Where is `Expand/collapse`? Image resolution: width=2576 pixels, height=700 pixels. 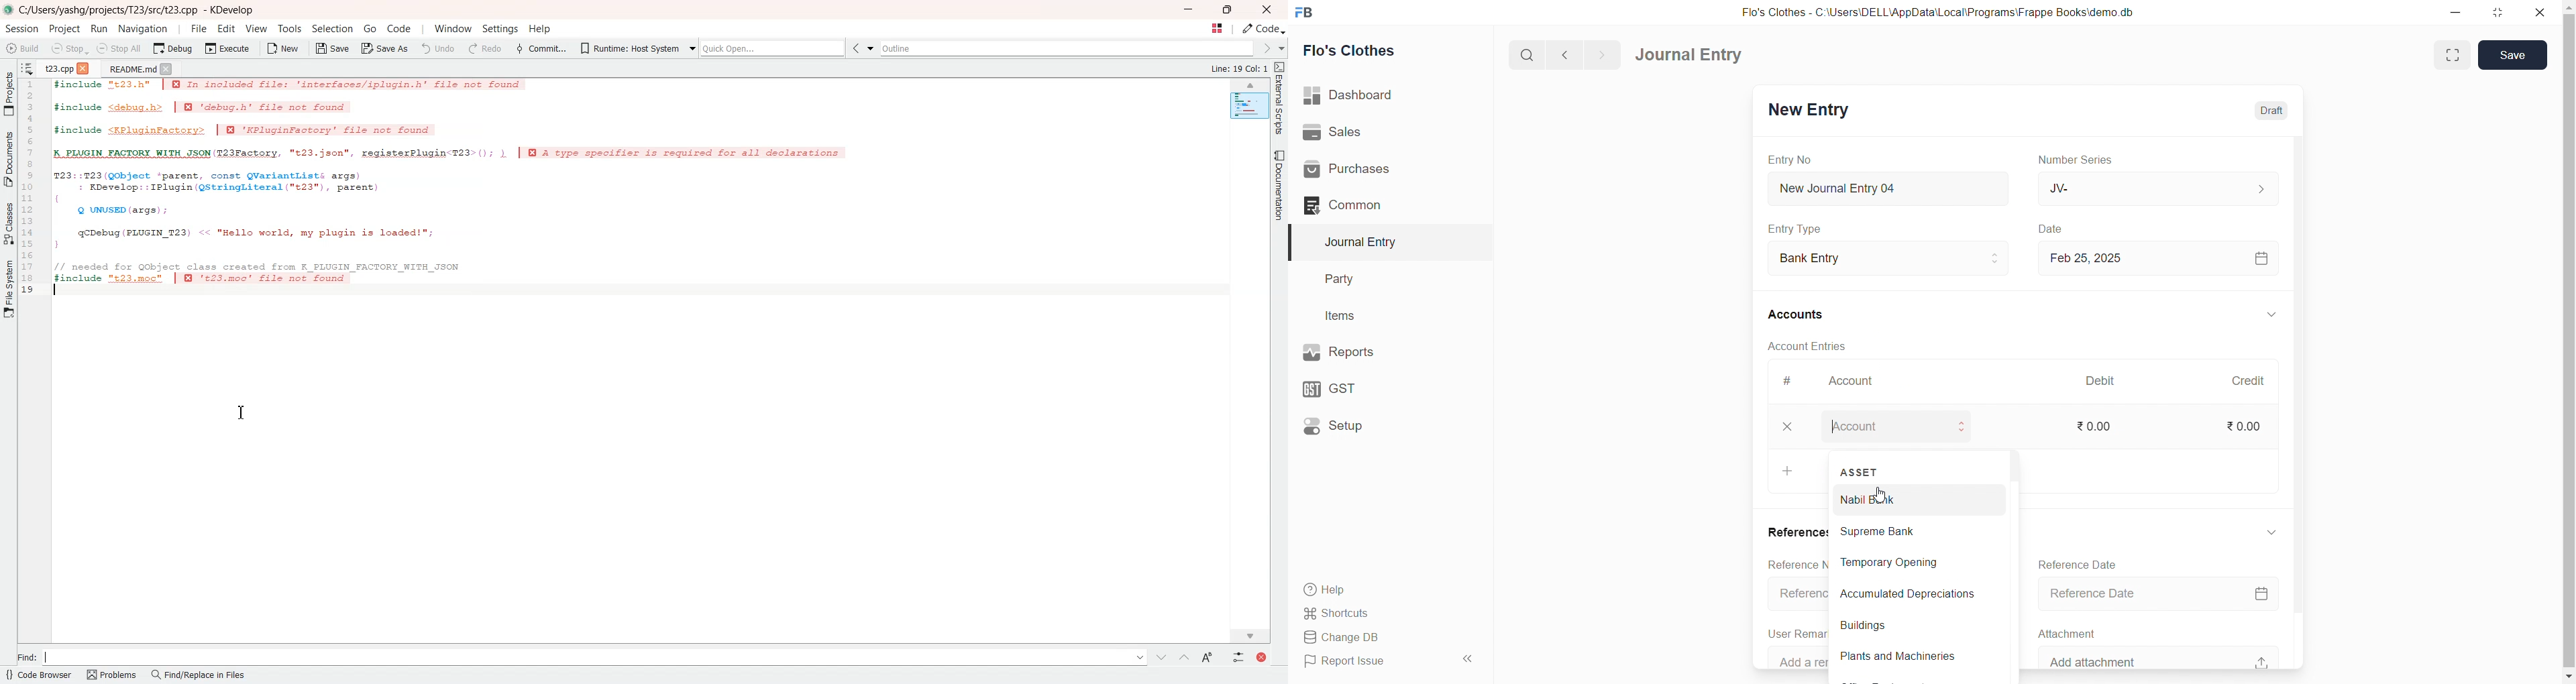
Expand/collapse is located at coordinates (2271, 532).